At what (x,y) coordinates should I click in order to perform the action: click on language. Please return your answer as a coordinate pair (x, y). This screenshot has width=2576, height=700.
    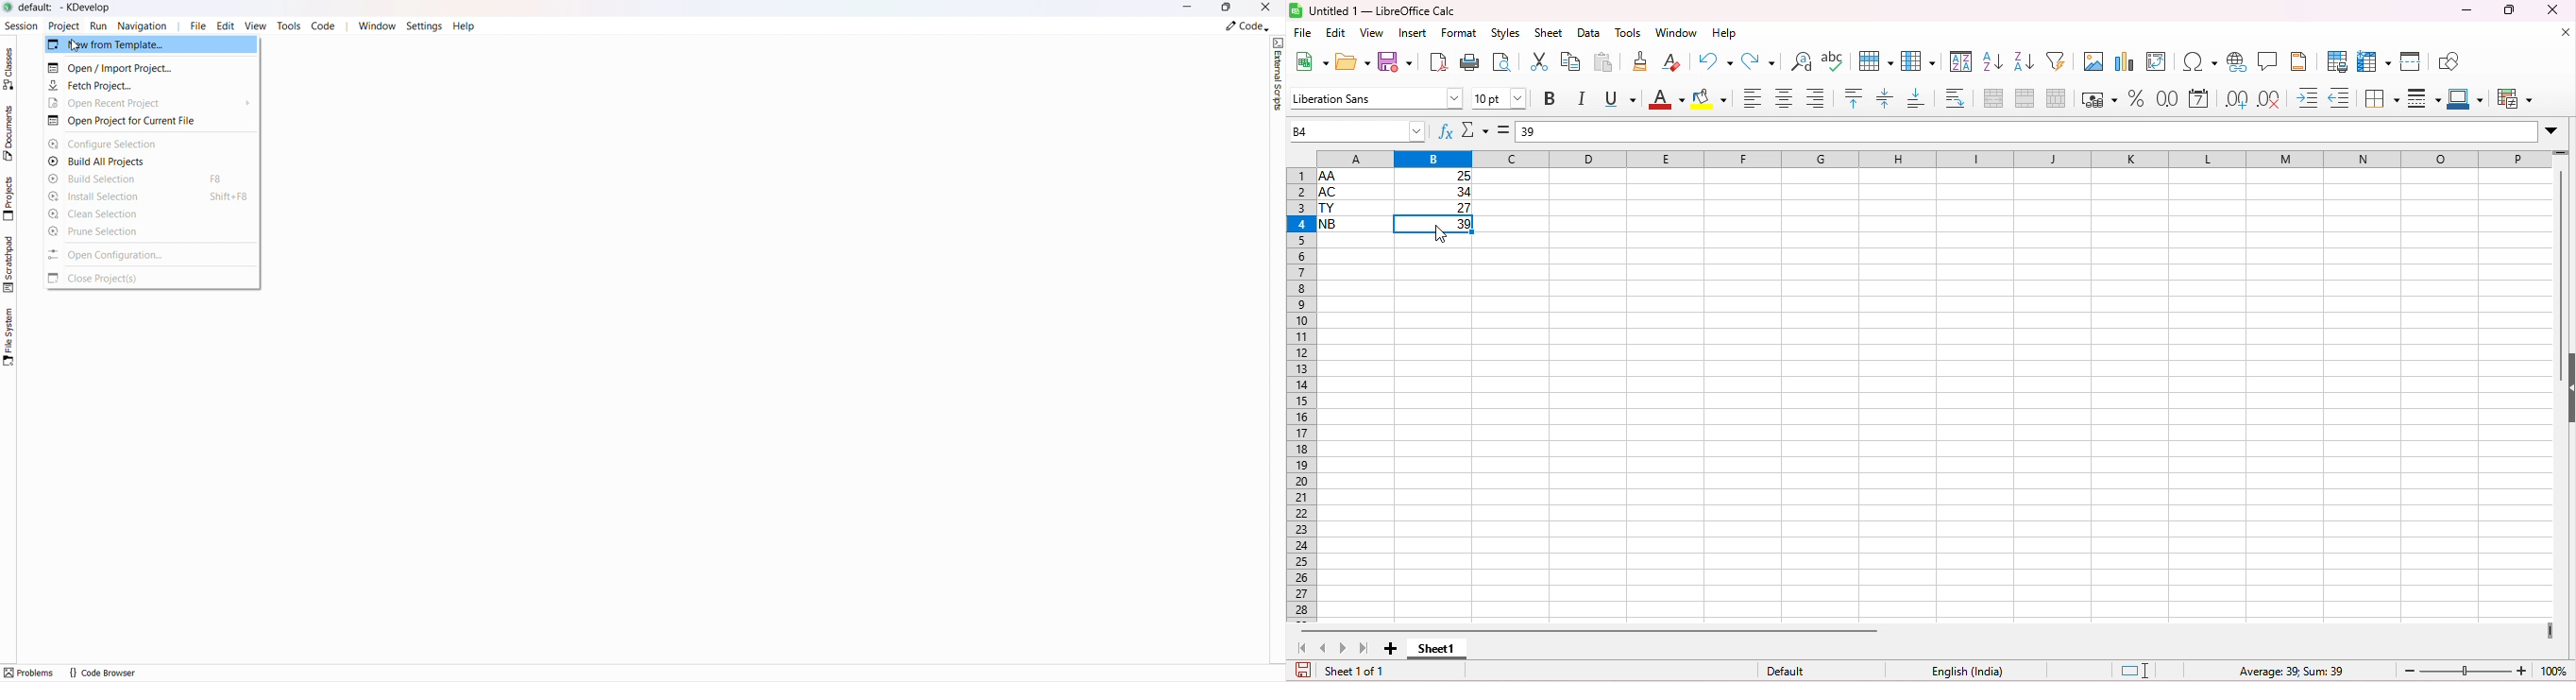
    Looking at the image, I should click on (1961, 669).